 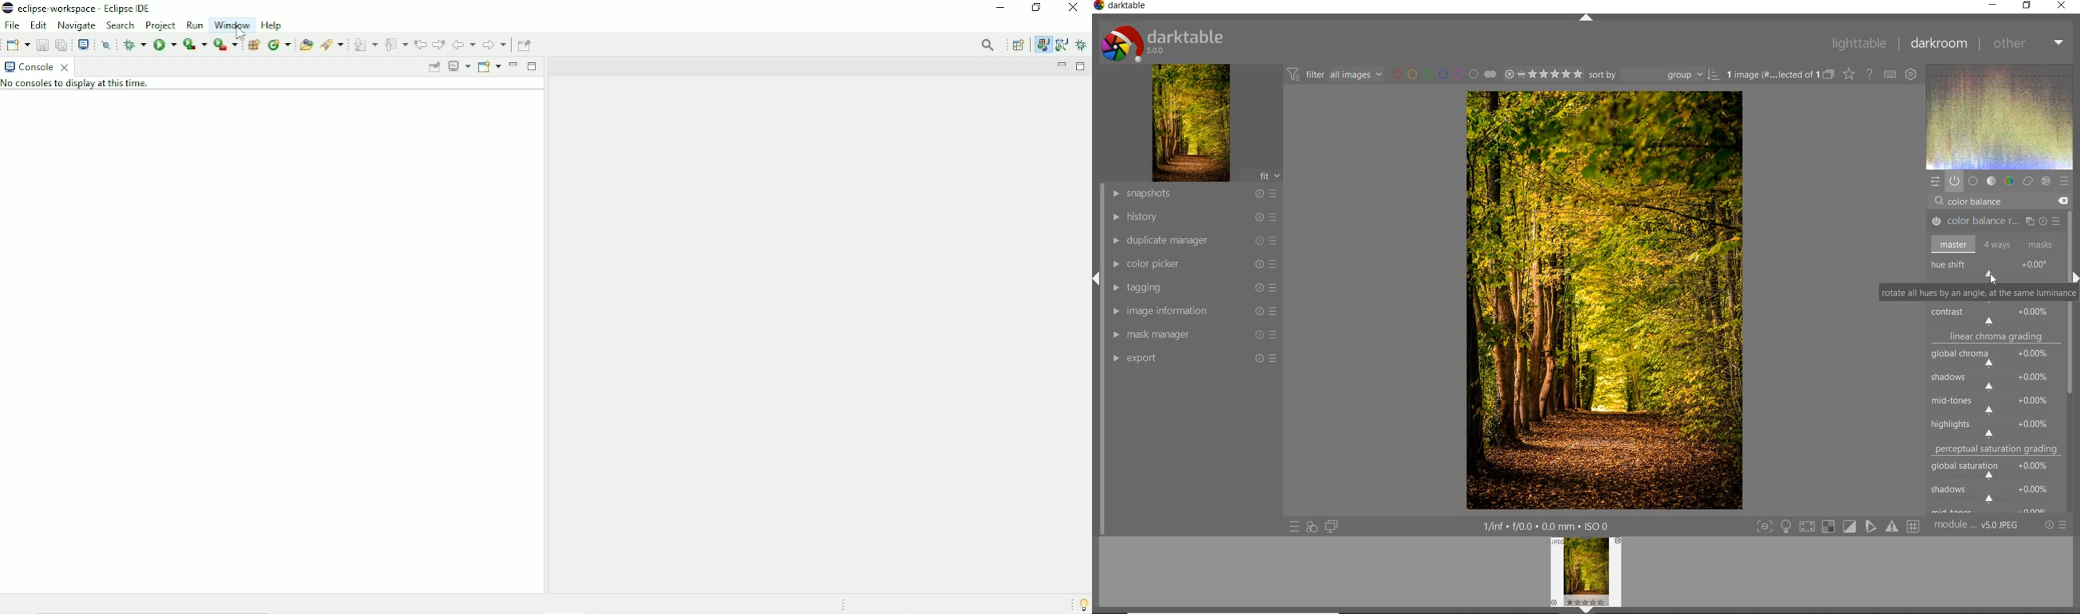 I want to click on Restore, so click(x=1040, y=9).